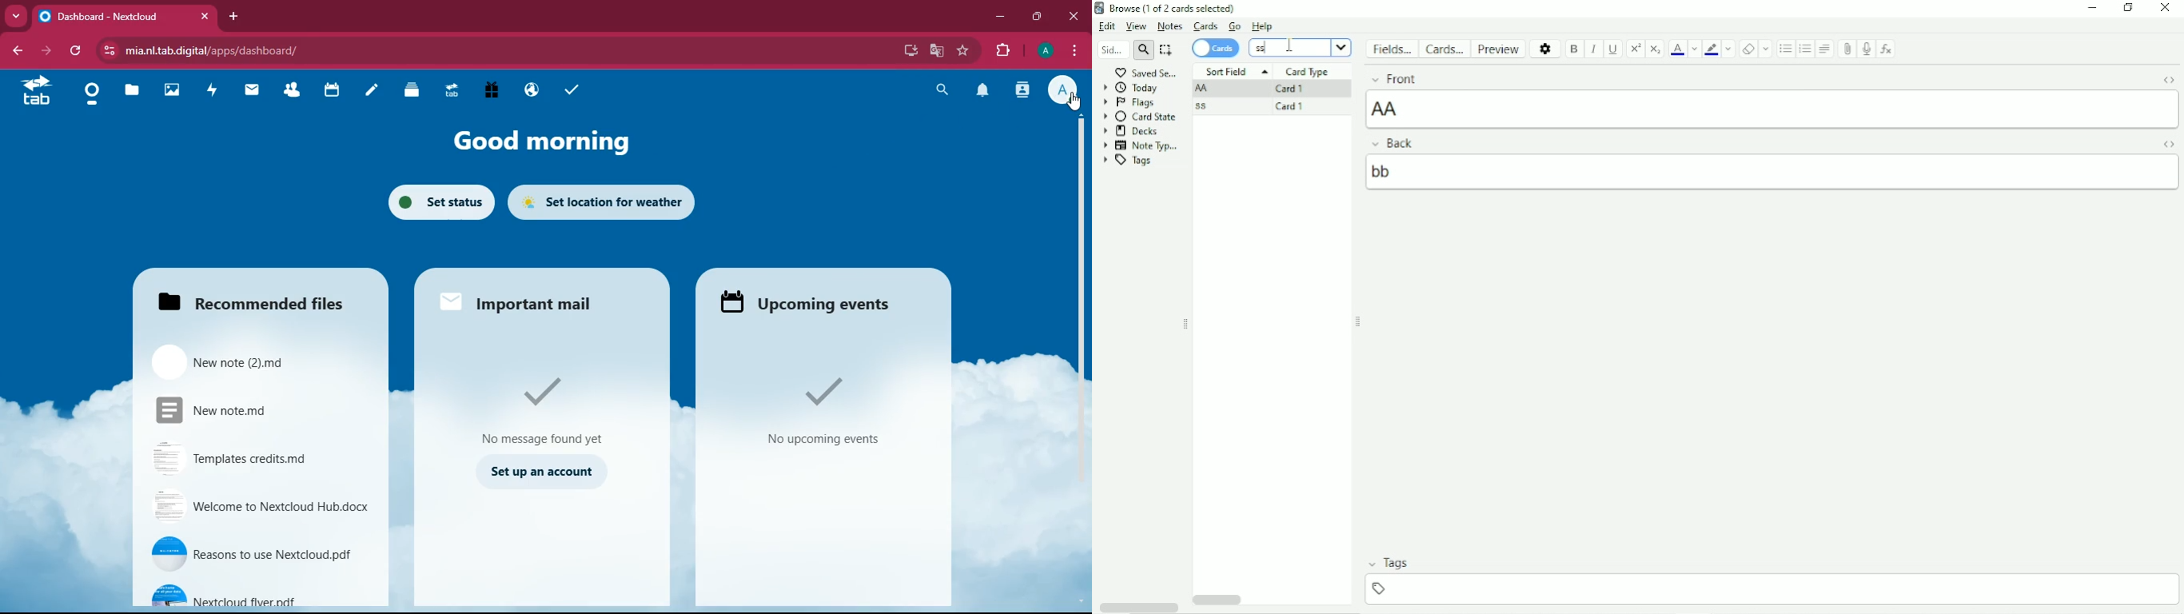  What do you see at coordinates (1142, 116) in the screenshot?
I see `Card State` at bounding box center [1142, 116].